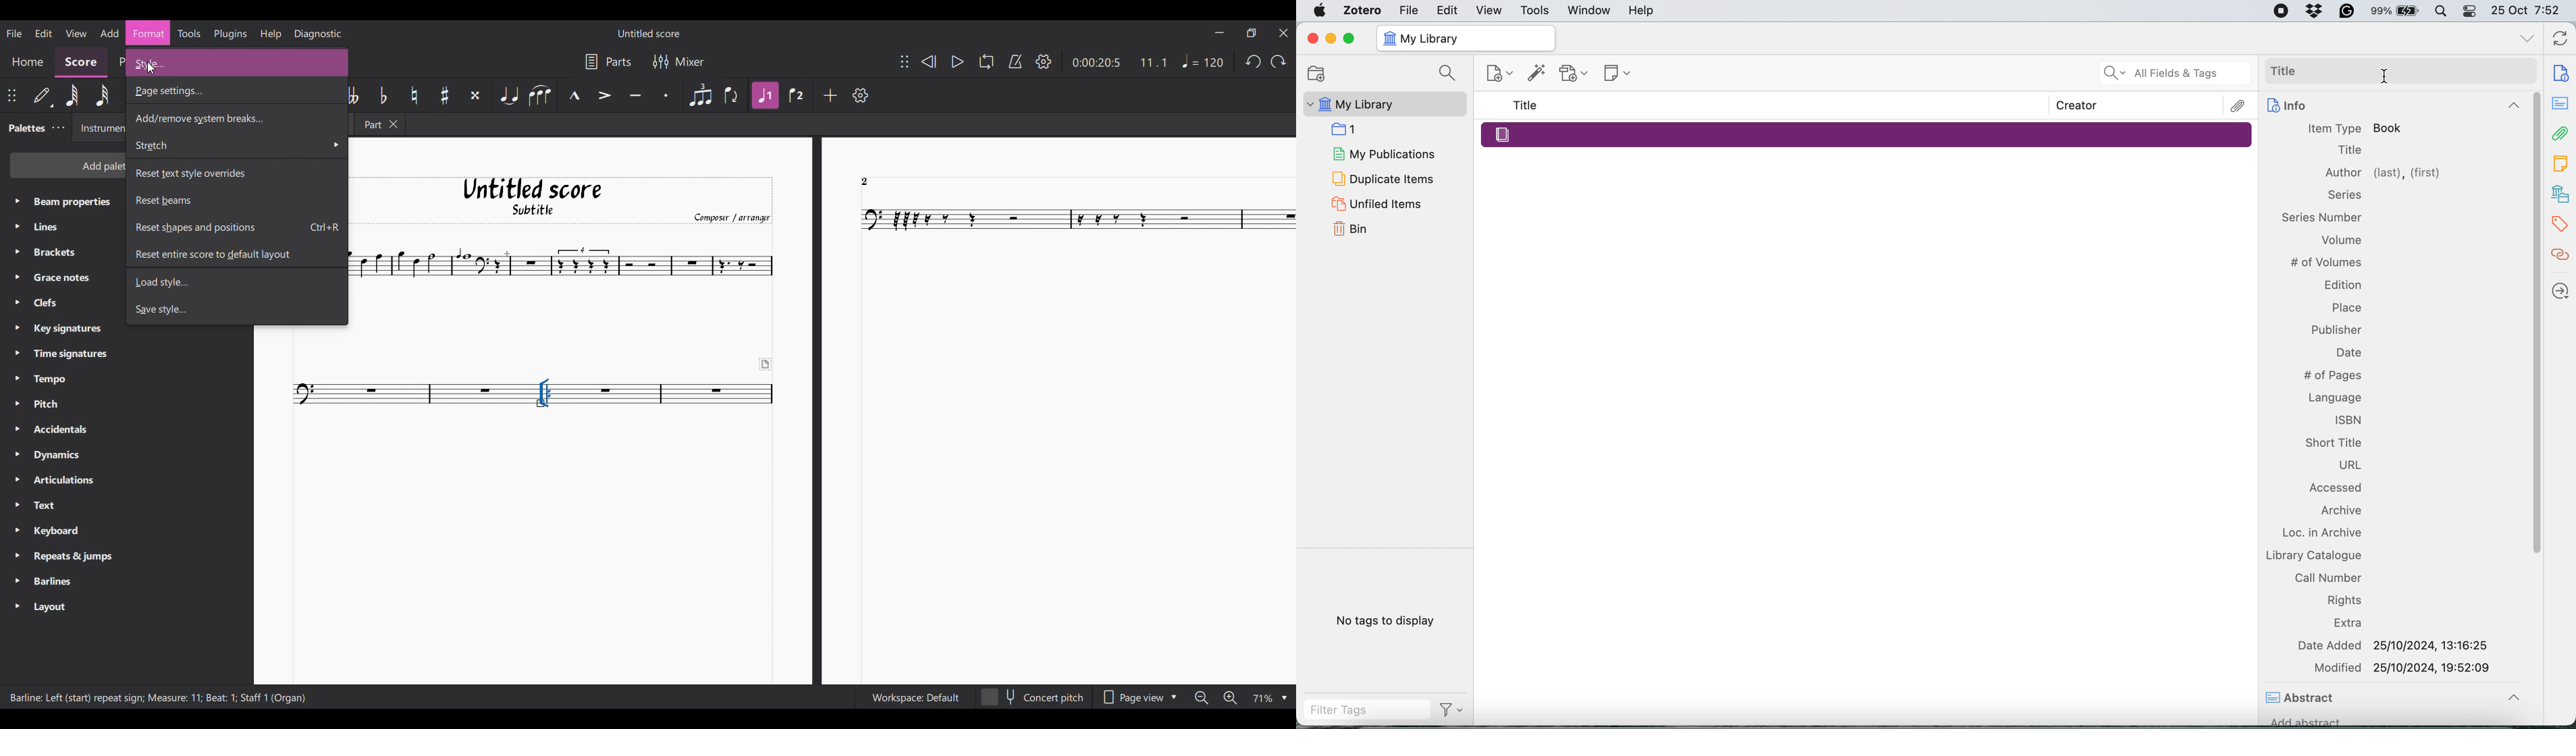 The height and width of the screenshot is (756, 2576). Describe the element at coordinates (2239, 106) in the screenshot. I see `Attachments` at that location.